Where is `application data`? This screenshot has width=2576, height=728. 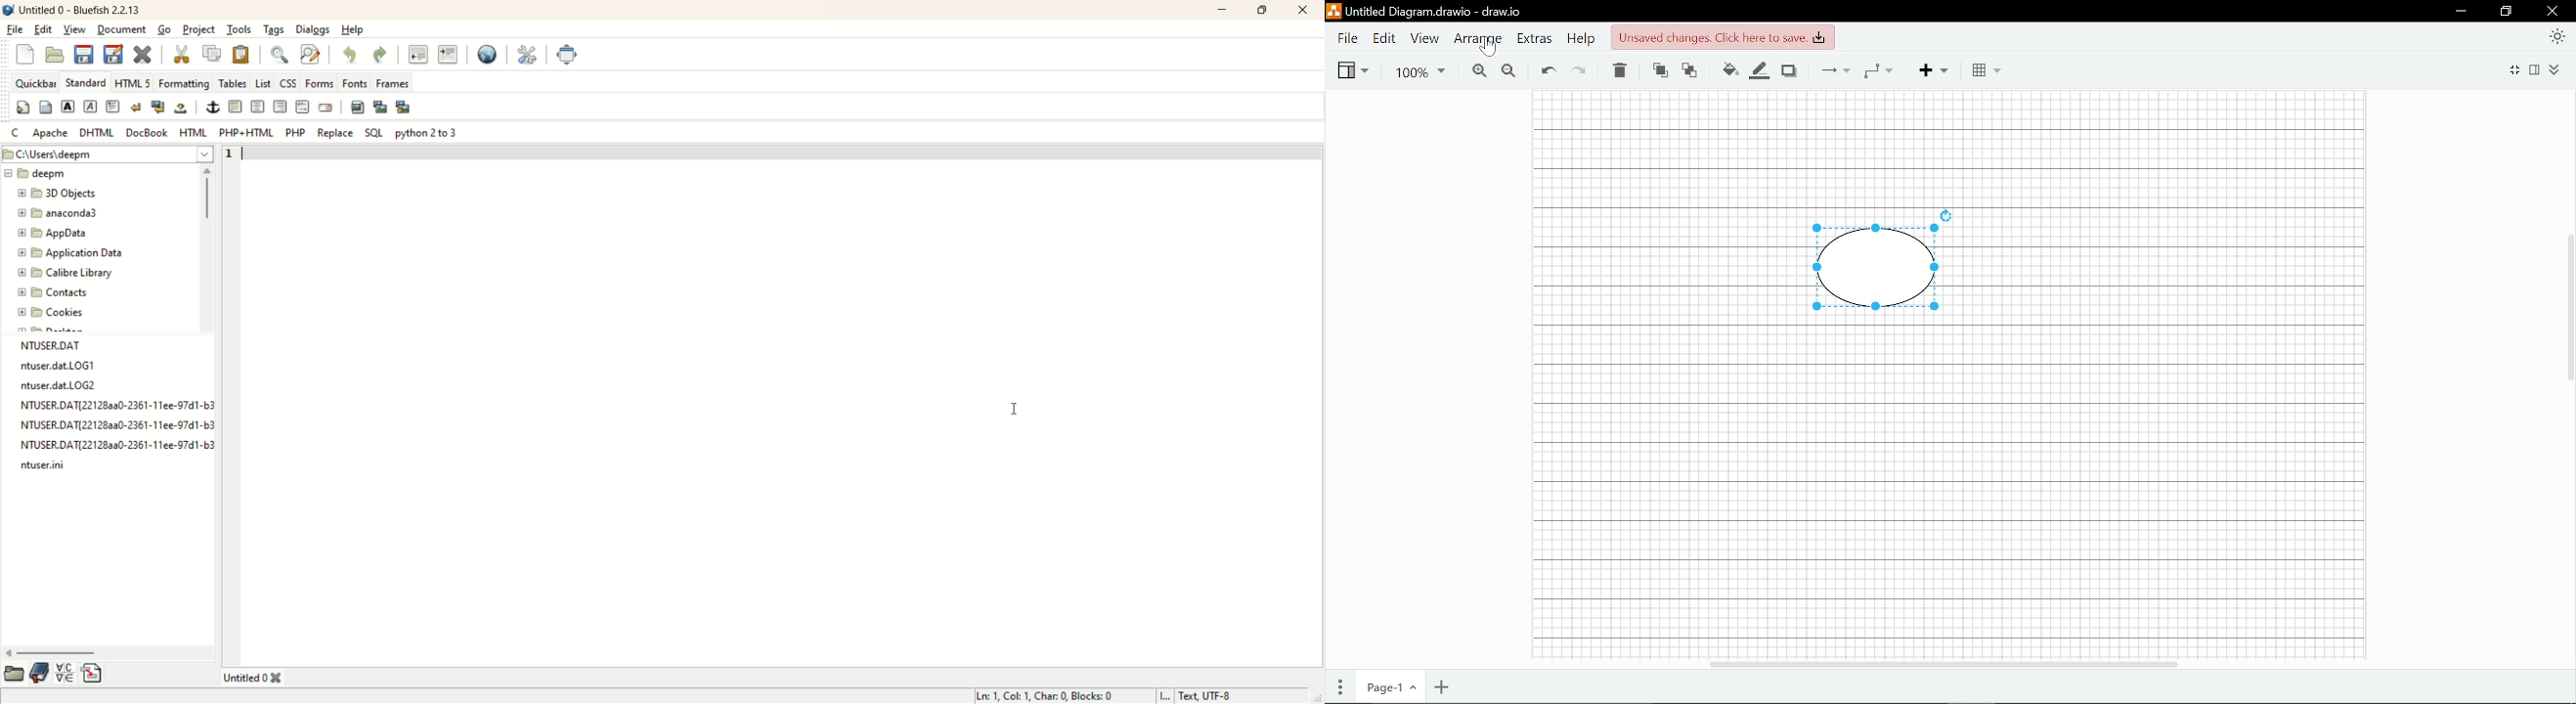
application data is located at coordinates (70, 253).